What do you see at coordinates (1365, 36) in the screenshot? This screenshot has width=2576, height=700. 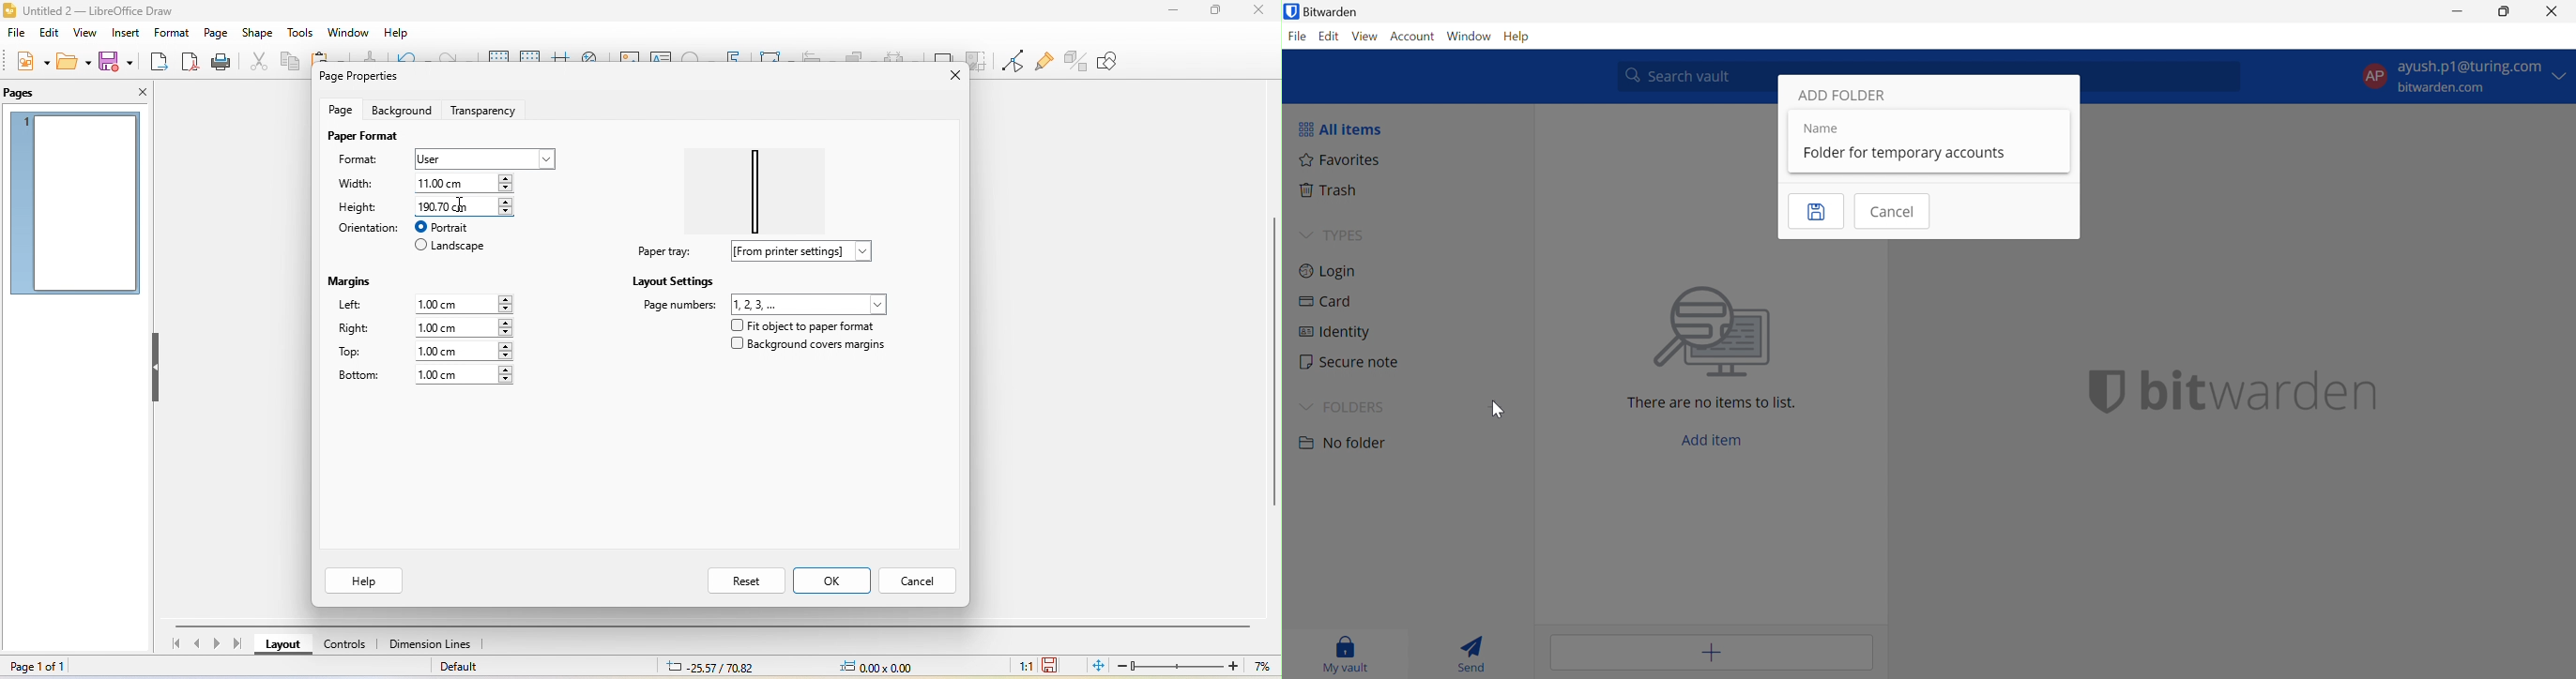 I see `View` at bounding box center [1365, 36].